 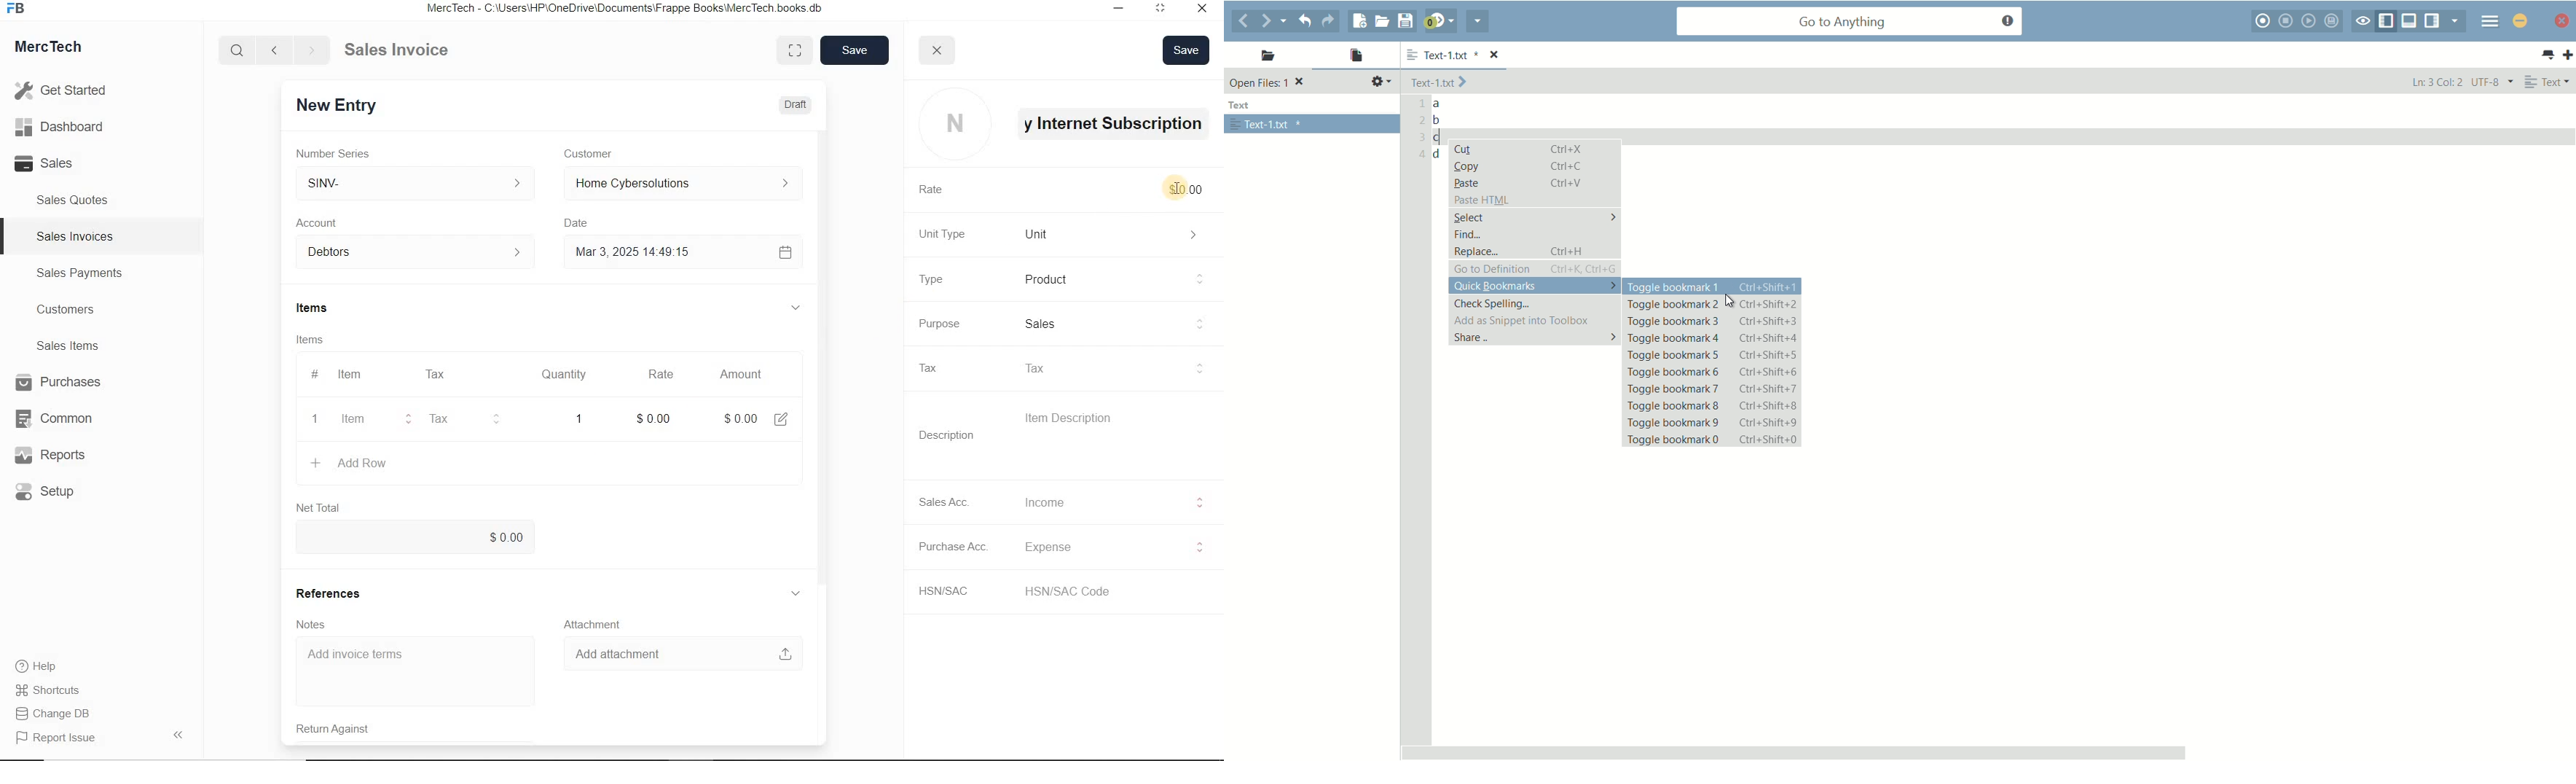 I want to click on Date, so click(x=579, y=223).